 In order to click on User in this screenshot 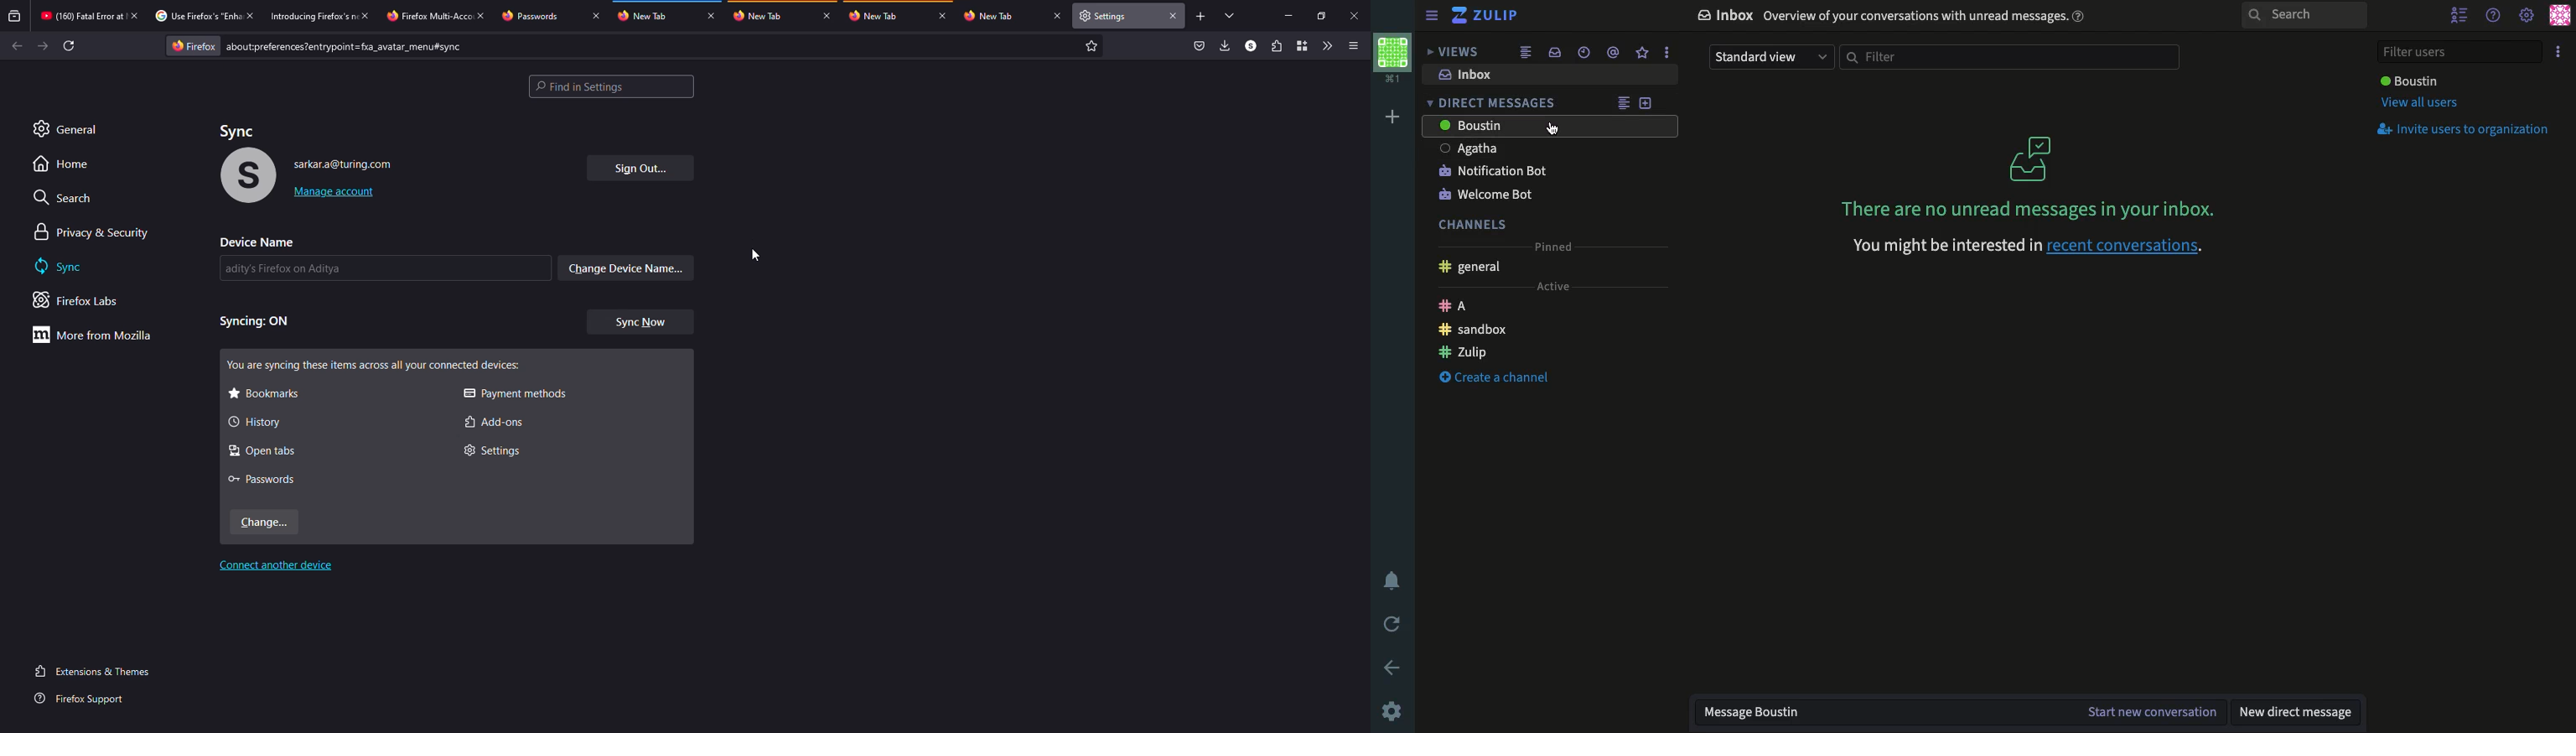, I will do `click(1550, 125)`.